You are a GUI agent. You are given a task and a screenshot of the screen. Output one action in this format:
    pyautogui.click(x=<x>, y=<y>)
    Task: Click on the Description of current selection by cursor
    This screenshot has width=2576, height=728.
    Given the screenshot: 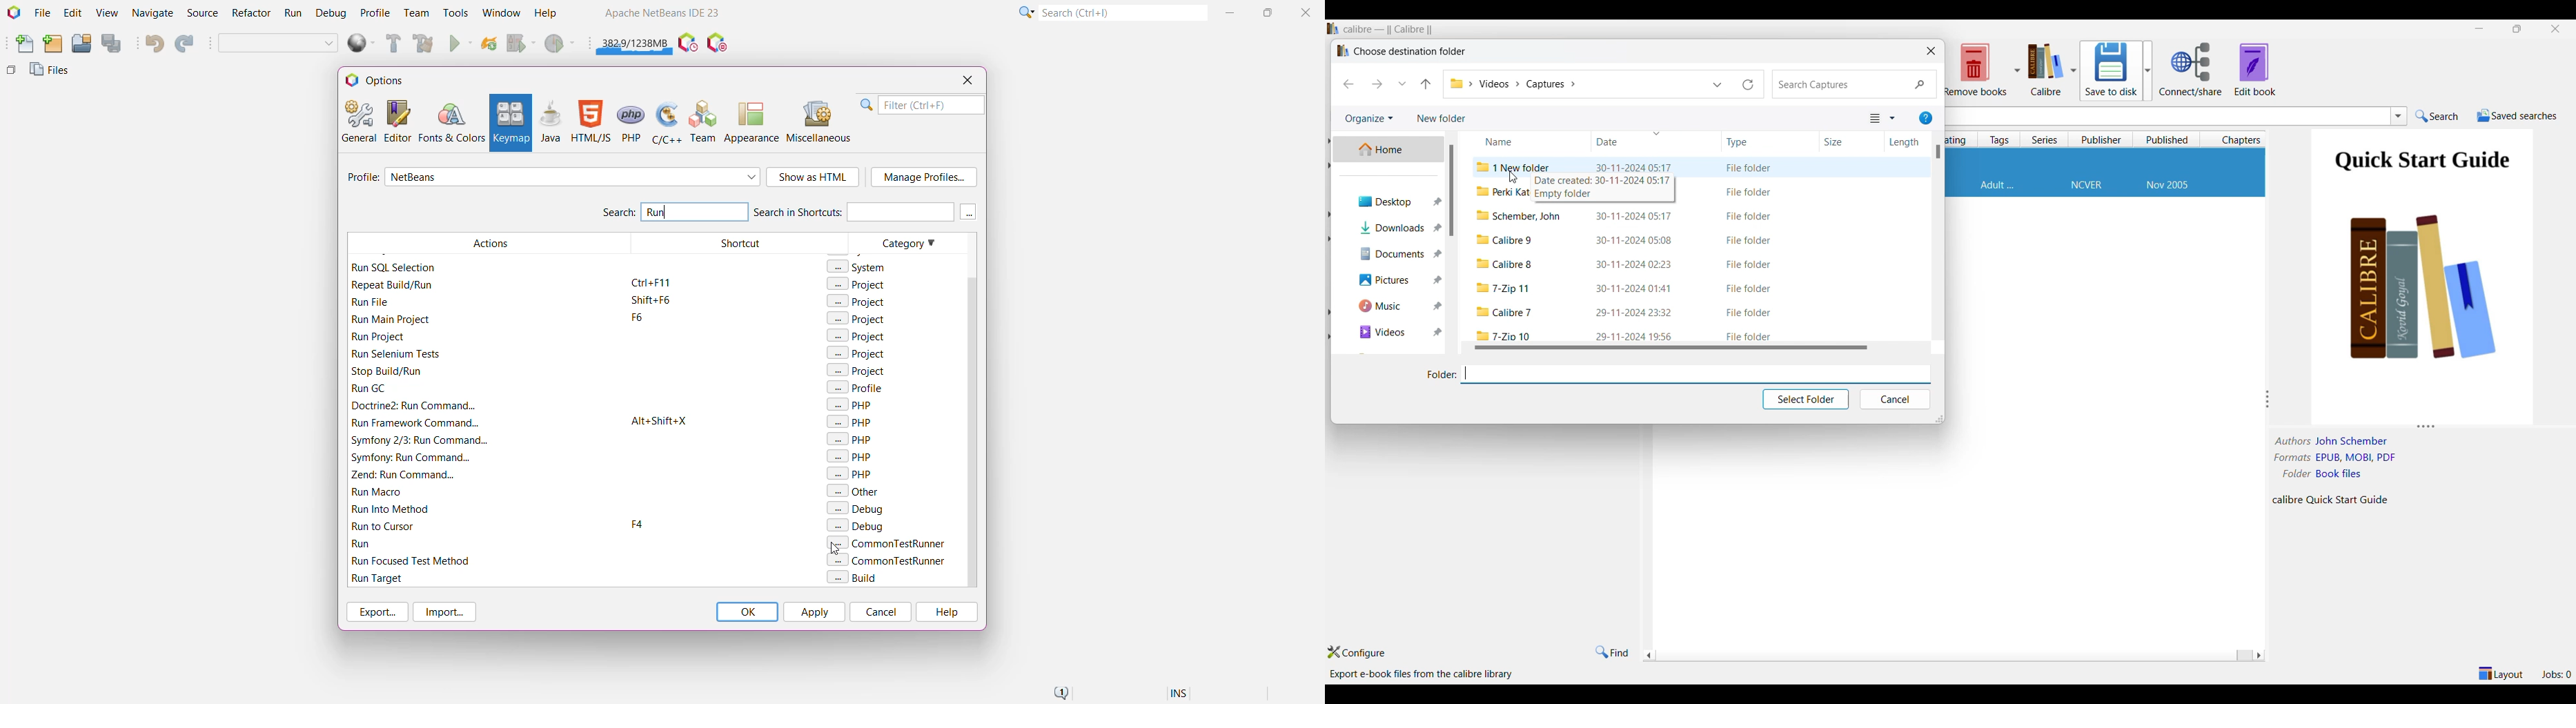 What is the action you would take?
    pyautogui.click(x=1423, y=674)
    